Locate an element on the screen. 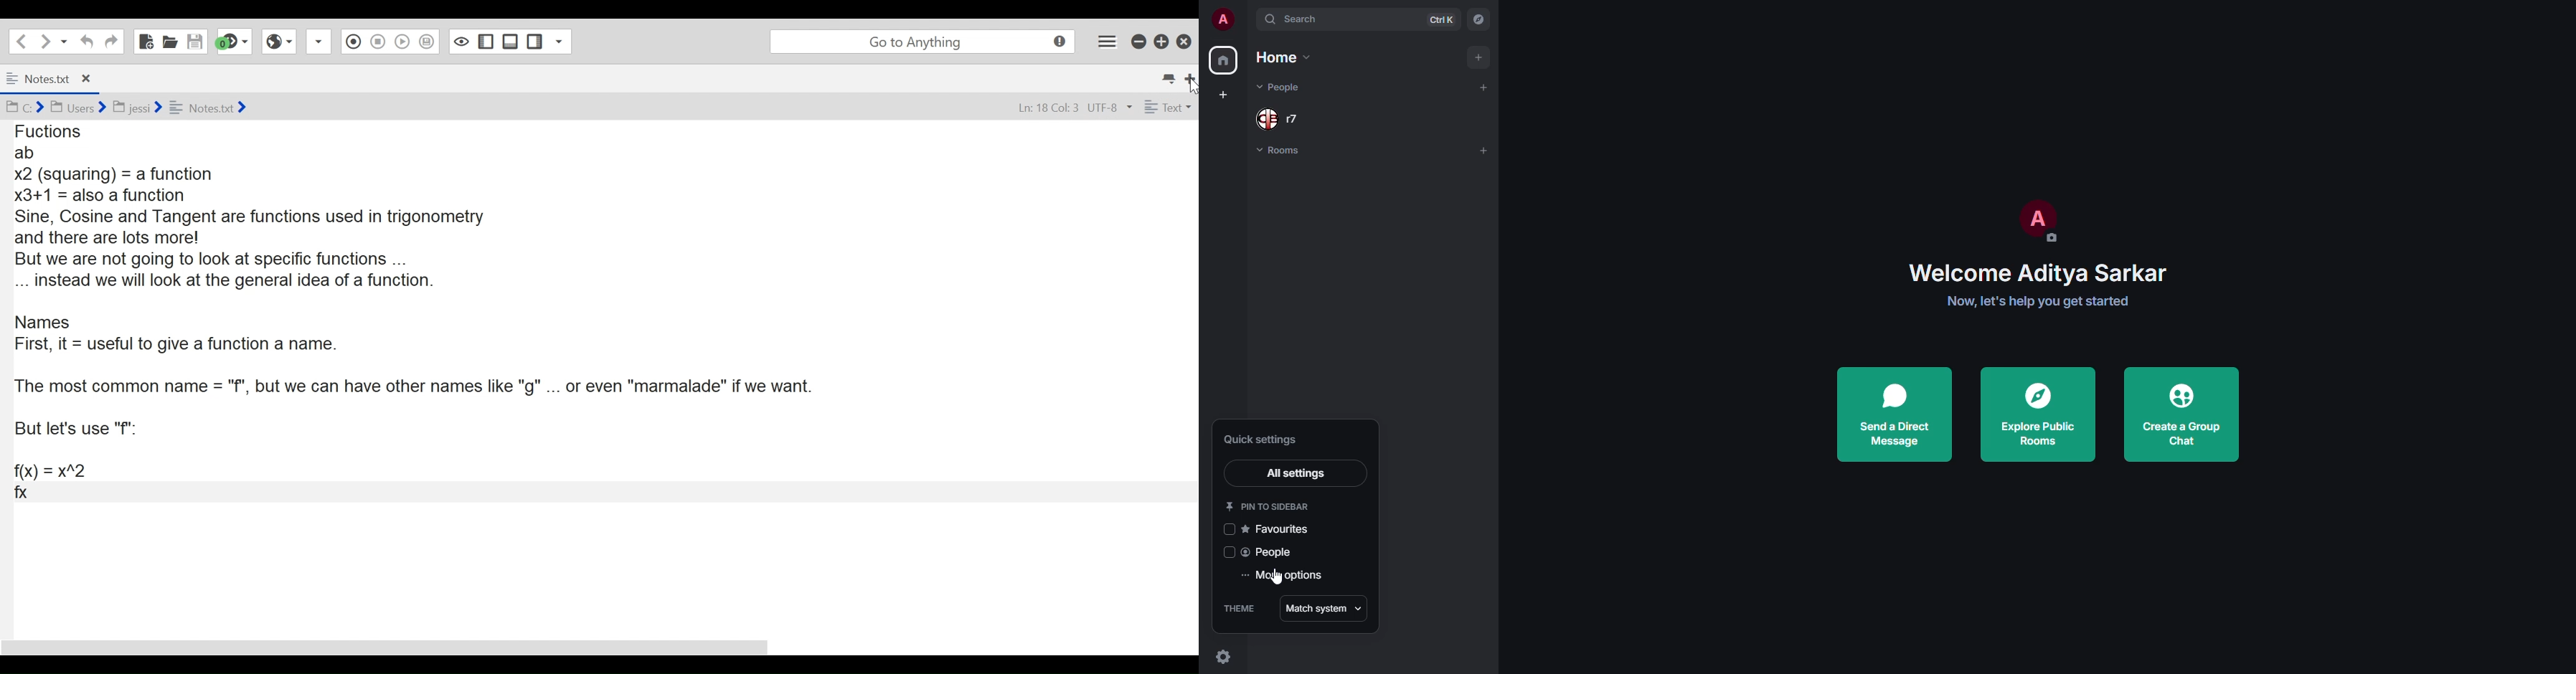 This screenshot has width=2576, height=700. match system is located at coordinates (1324, 609).